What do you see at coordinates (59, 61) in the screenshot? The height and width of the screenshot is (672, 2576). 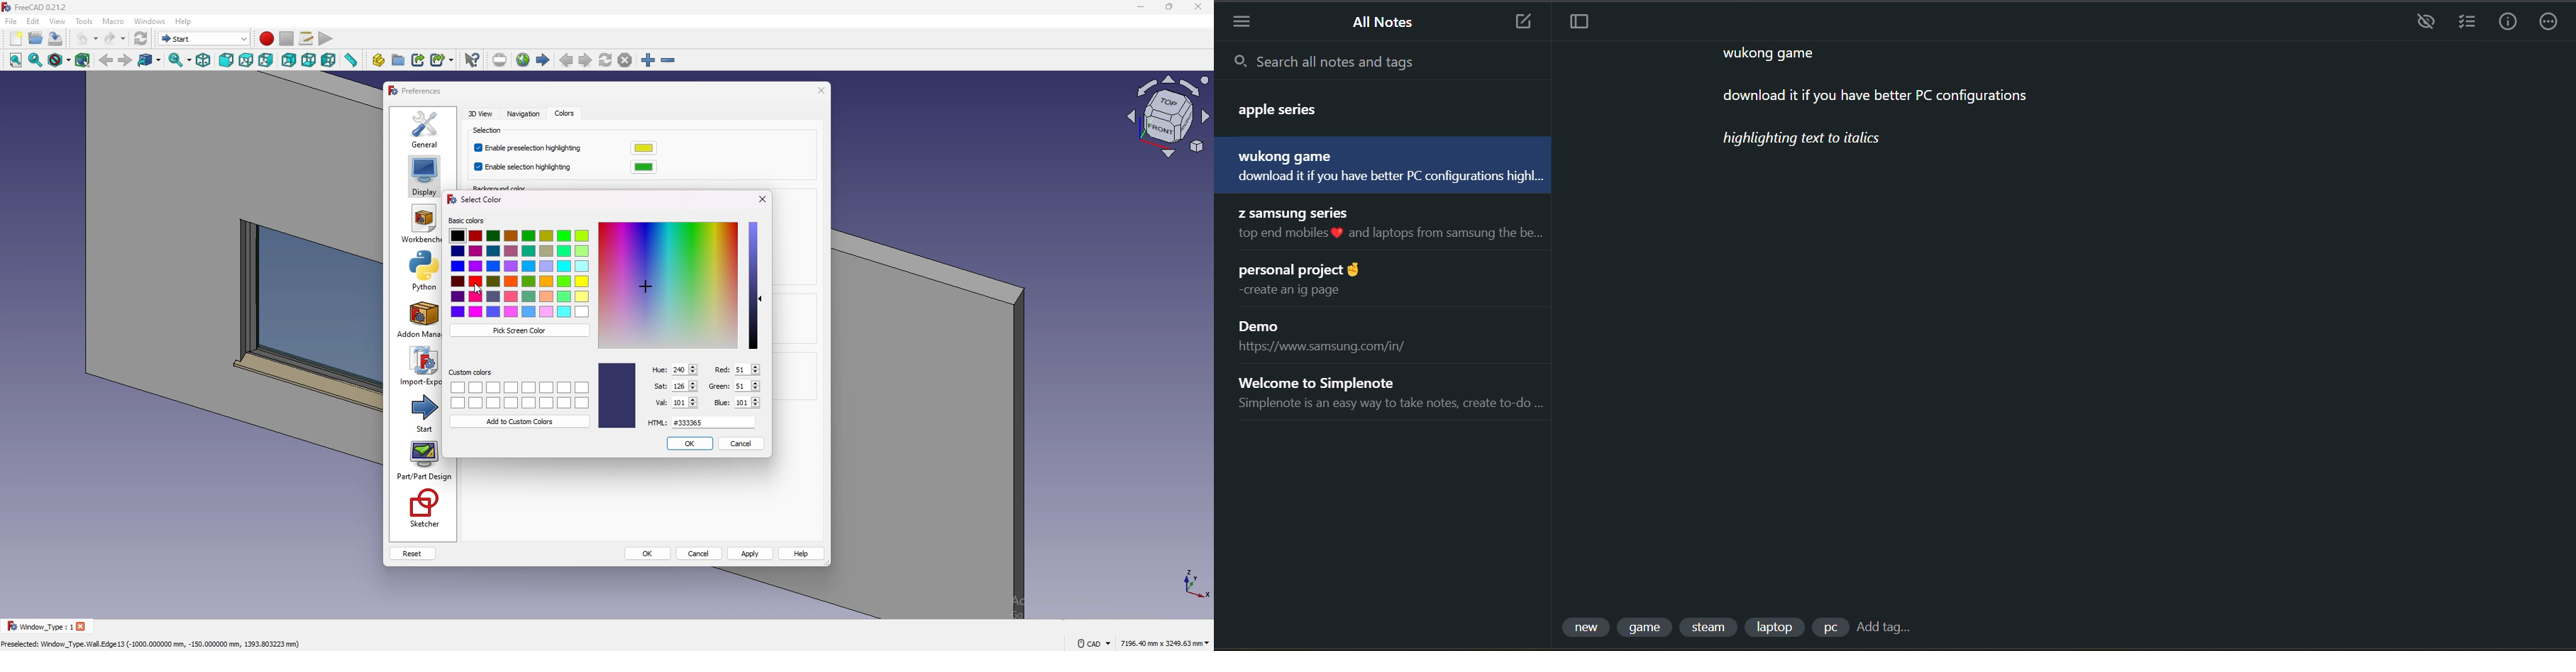 I see `draw style` at bounding box center [59, 61].